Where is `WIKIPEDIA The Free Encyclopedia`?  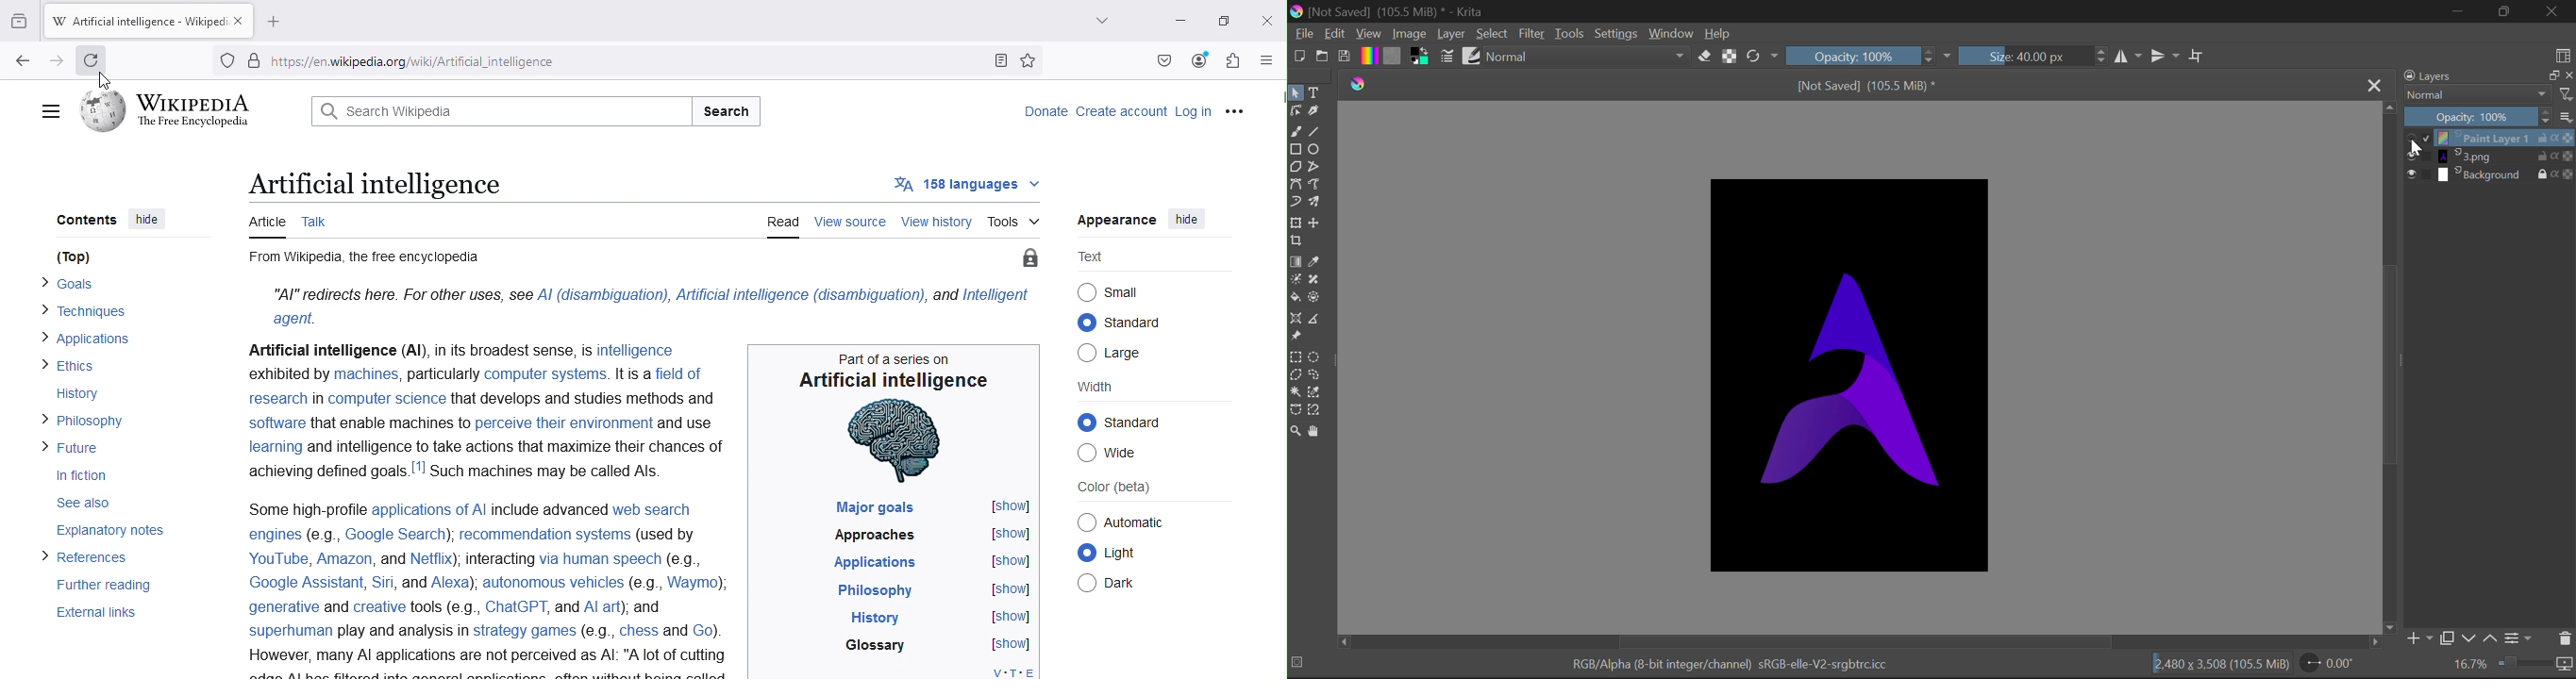 WIKIPEDIA The Free Encyclopedia is located at coordinates (197, 108).